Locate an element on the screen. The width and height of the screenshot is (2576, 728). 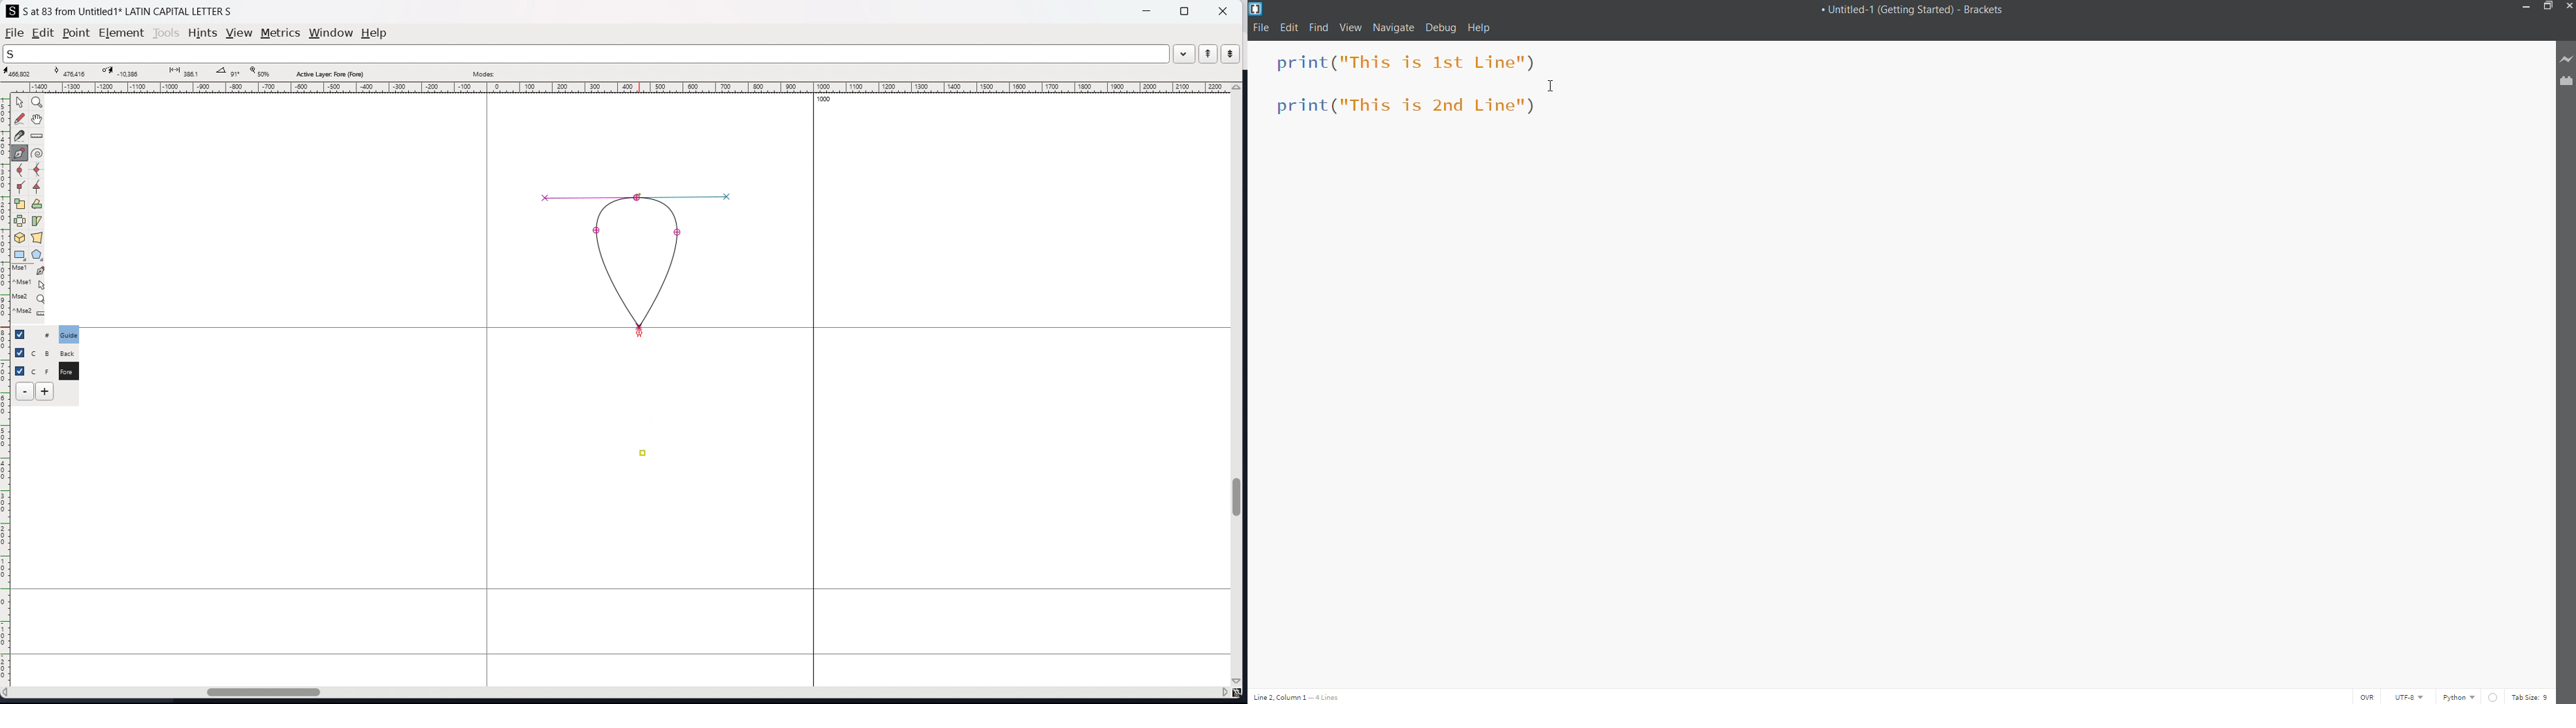
next word in the wordlist is located at coordinates (1230, 53).